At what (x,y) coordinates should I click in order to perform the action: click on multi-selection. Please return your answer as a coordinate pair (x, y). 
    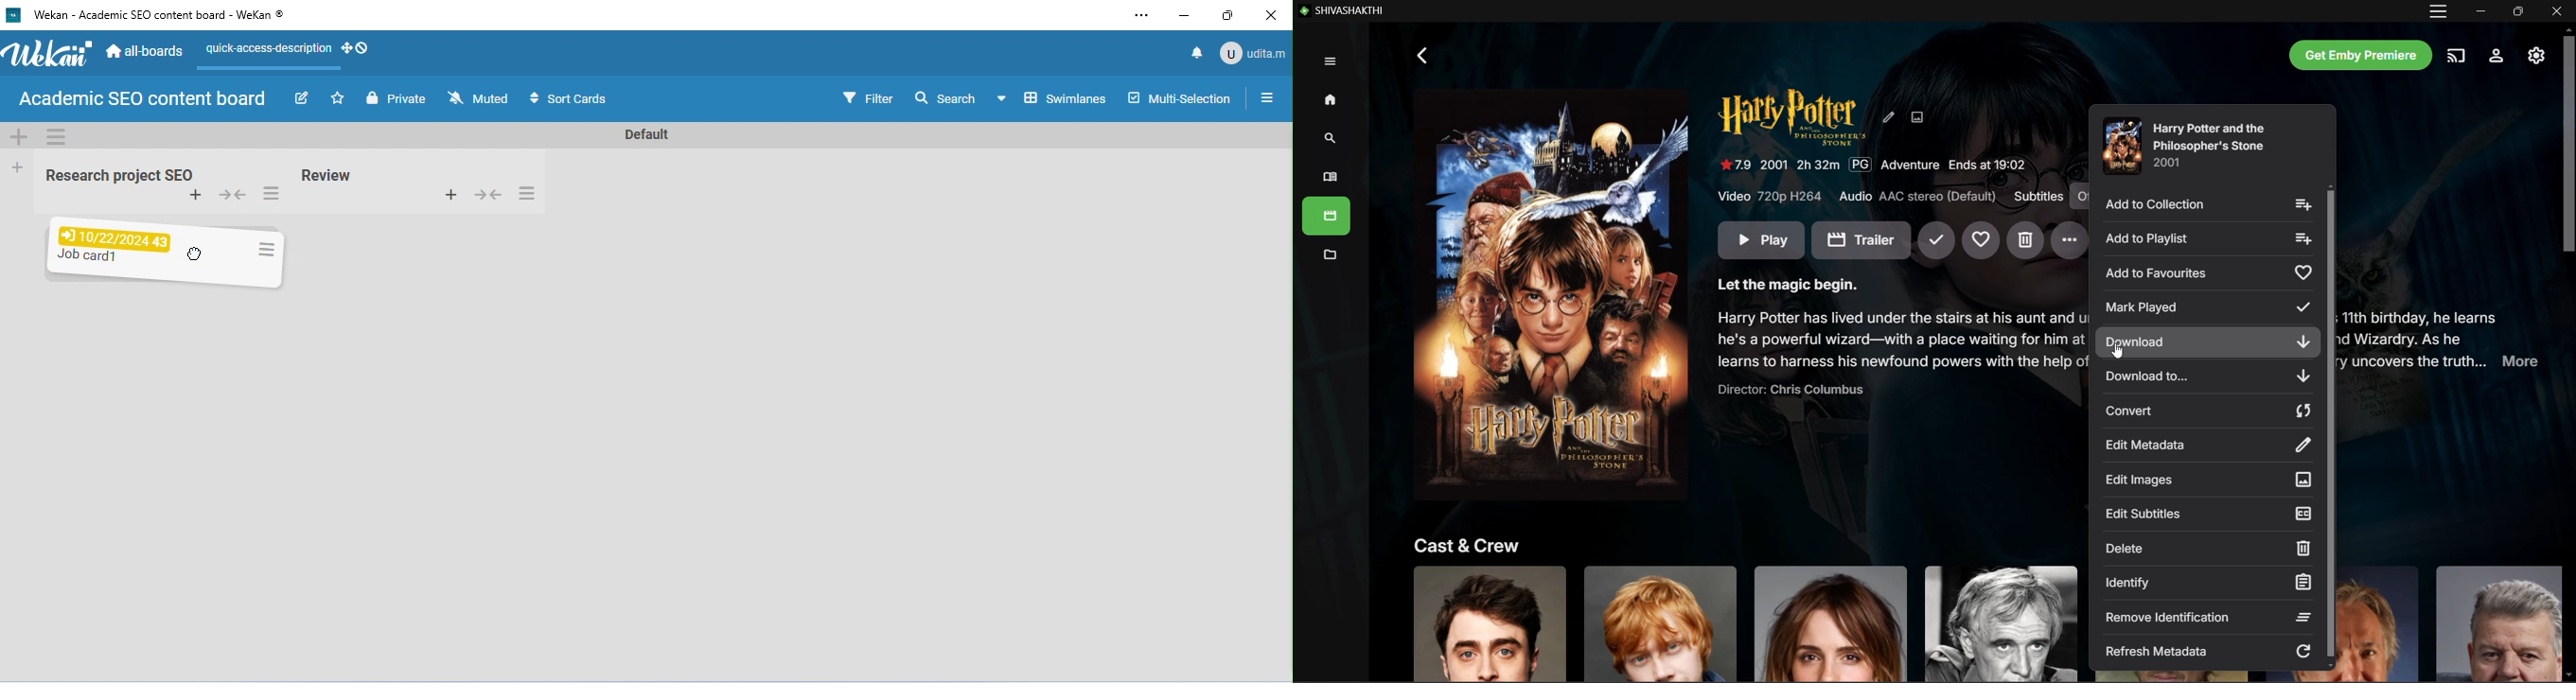
    Looking at the image, I should click on (1178, 97).